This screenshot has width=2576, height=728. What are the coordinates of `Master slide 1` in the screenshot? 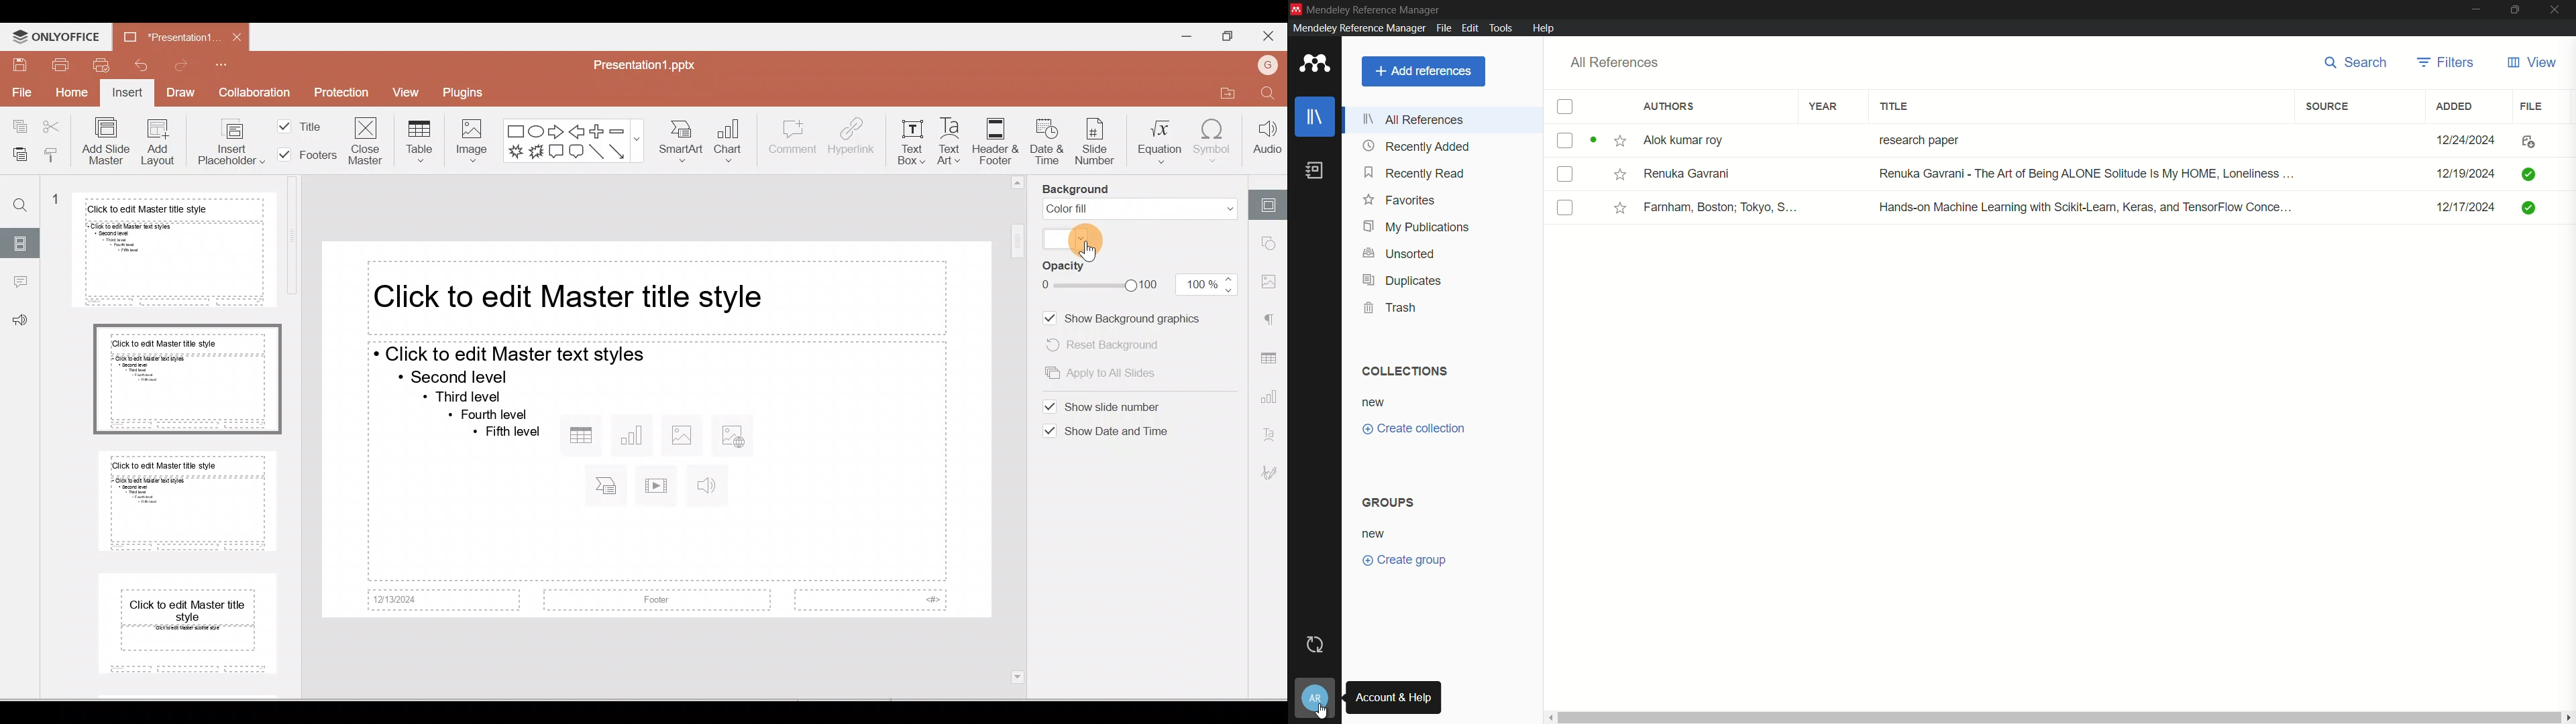 It's located at (173, 250).